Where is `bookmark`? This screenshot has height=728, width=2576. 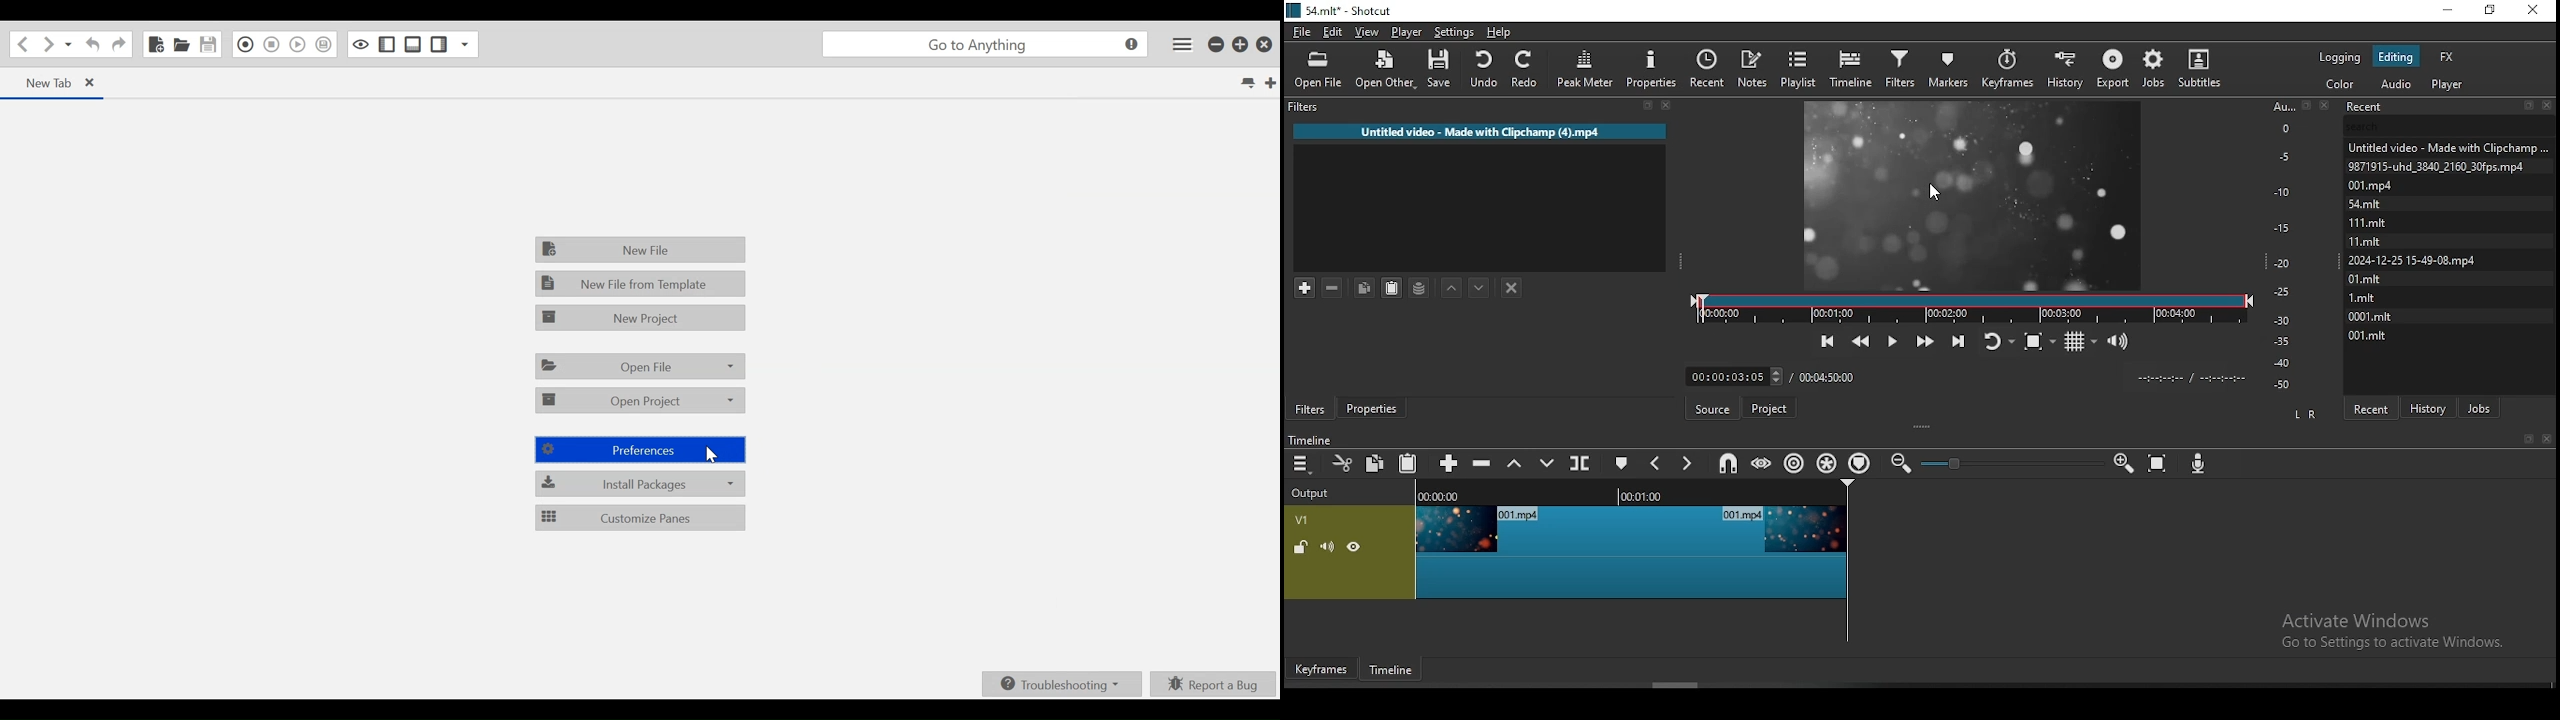
bookmark is located at coordinates (2526, 438).